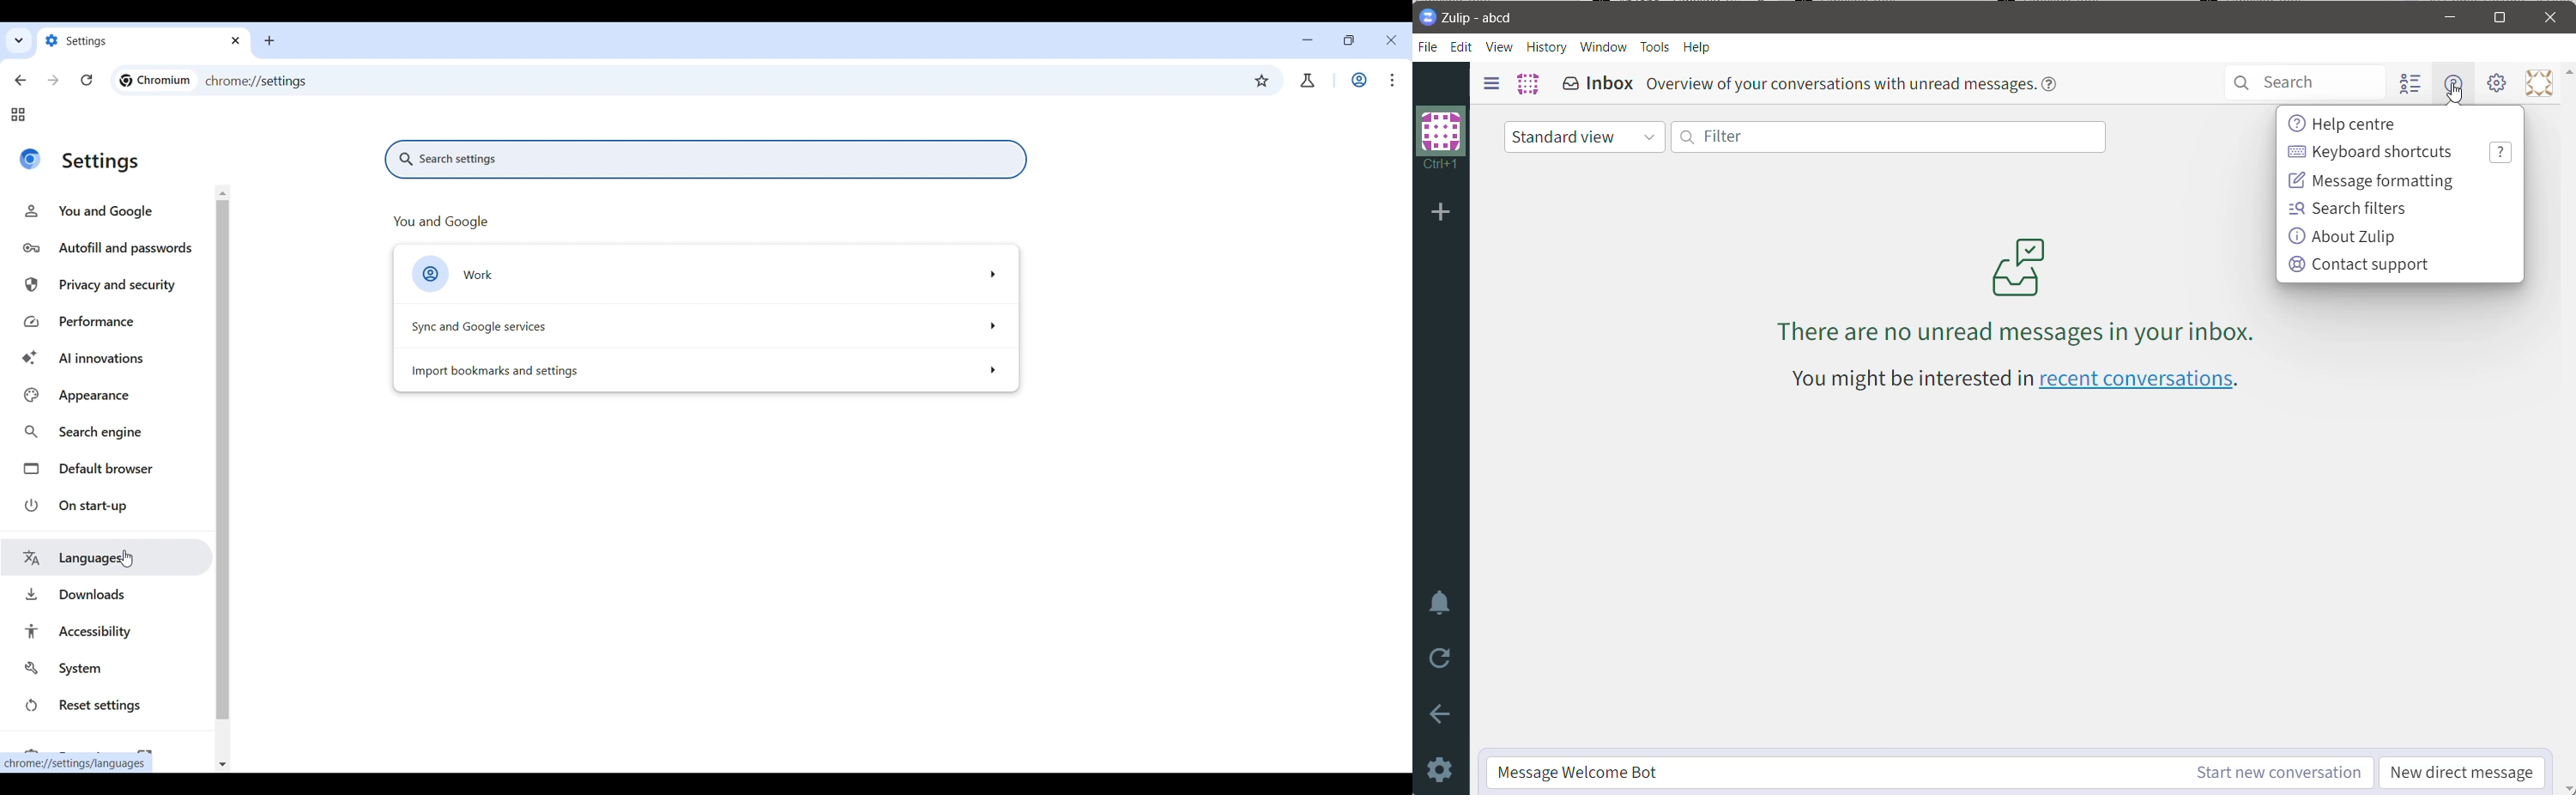 This screenshot has height=812, width=2576. Describe the element at coordinates (155, 80) in the screenshot. I see `Logo and name of current site` at that location.